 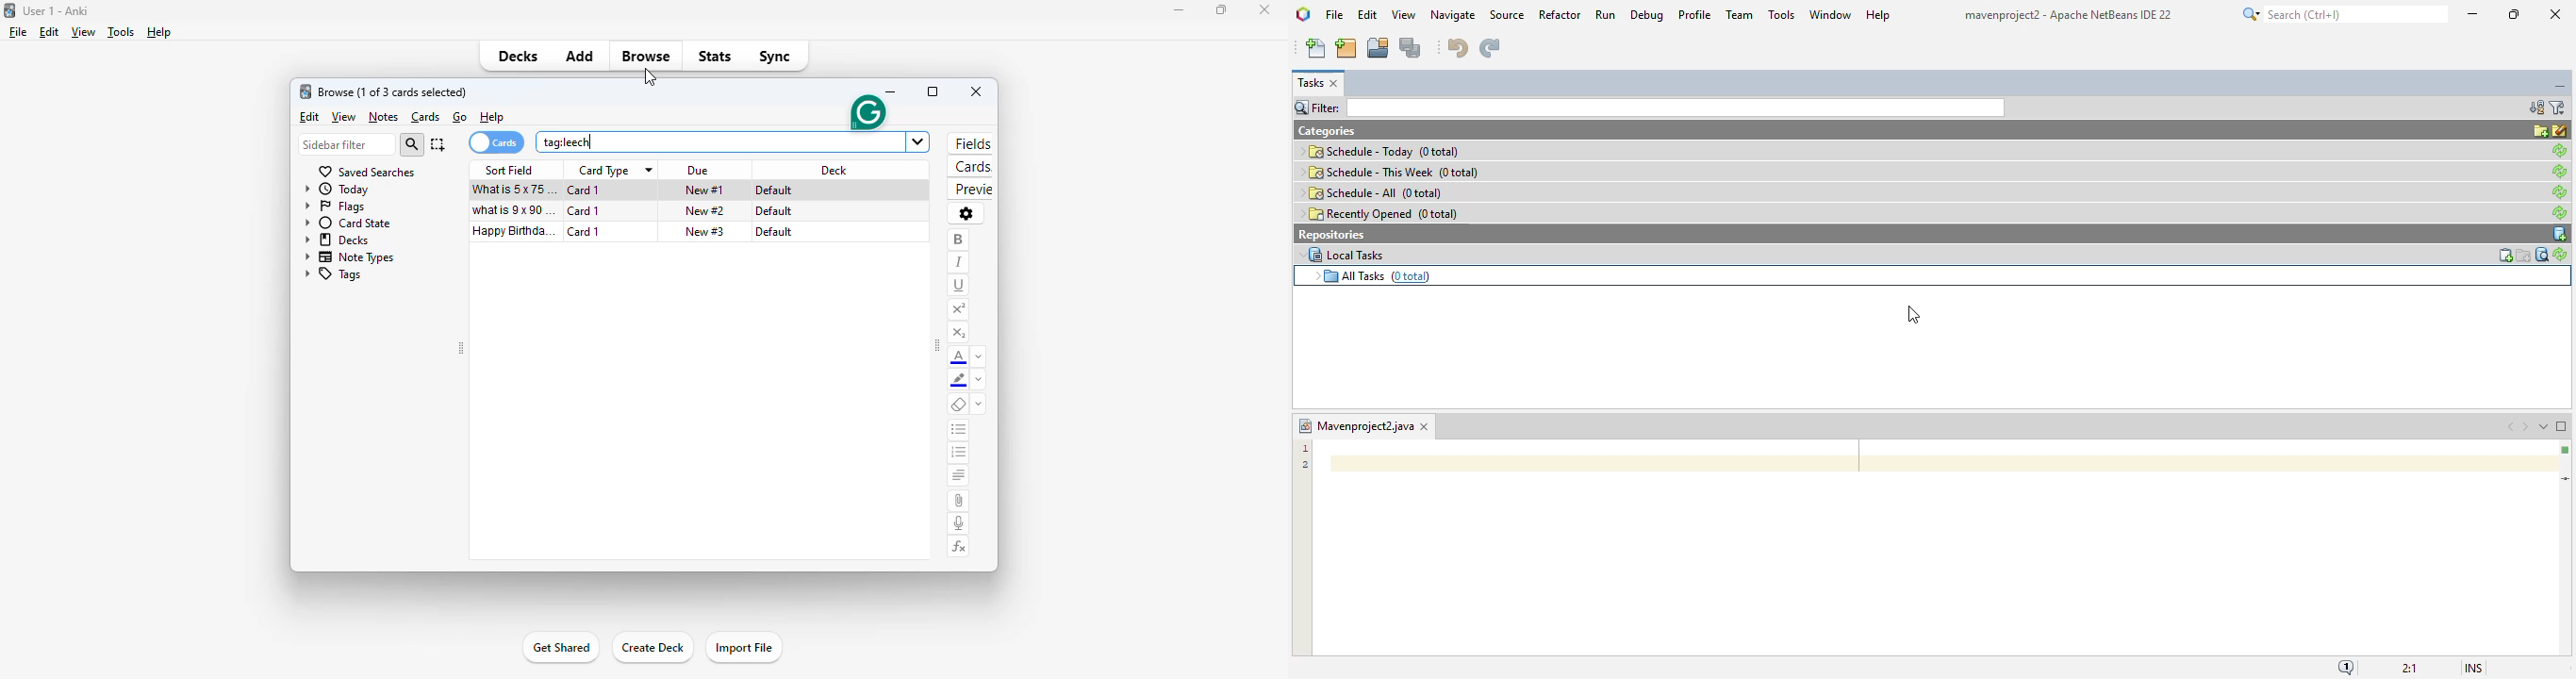 What do you see at coordinates (1310, 83) in the screenshot?
I see `tasks` at bounding box center [1310, 83].